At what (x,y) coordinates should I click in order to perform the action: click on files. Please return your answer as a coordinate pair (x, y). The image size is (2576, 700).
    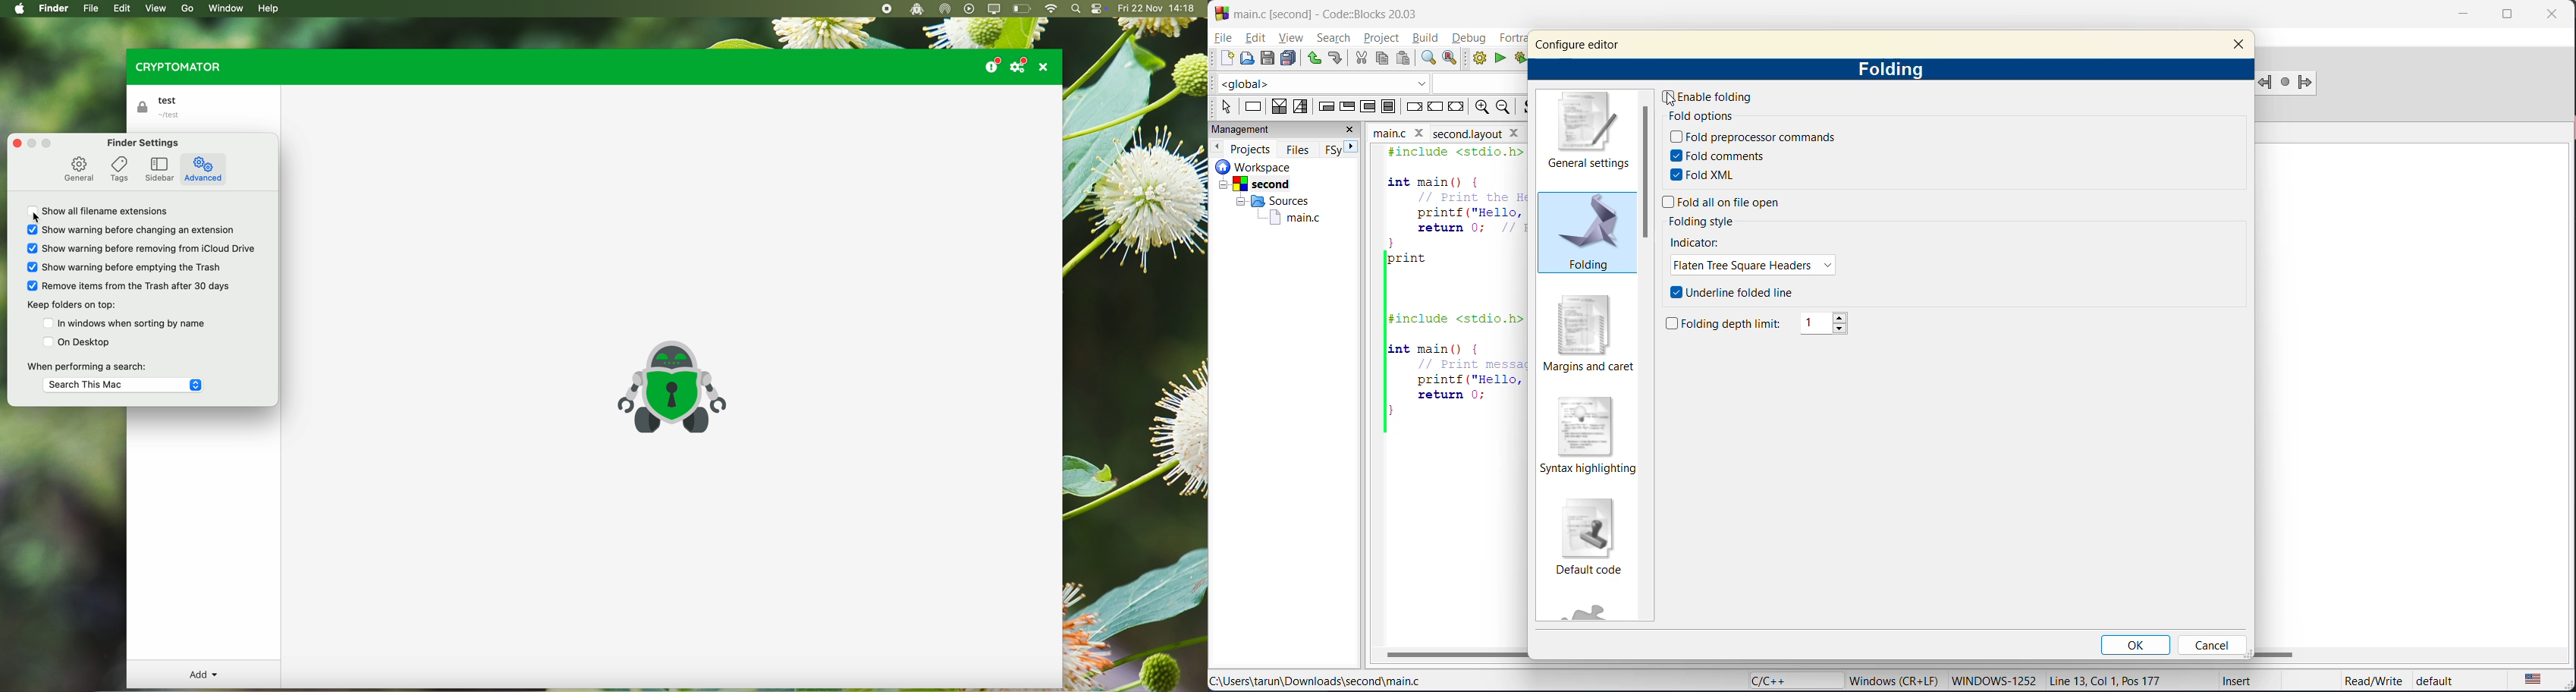
    Looking at the image, I should click on (1299, 148).